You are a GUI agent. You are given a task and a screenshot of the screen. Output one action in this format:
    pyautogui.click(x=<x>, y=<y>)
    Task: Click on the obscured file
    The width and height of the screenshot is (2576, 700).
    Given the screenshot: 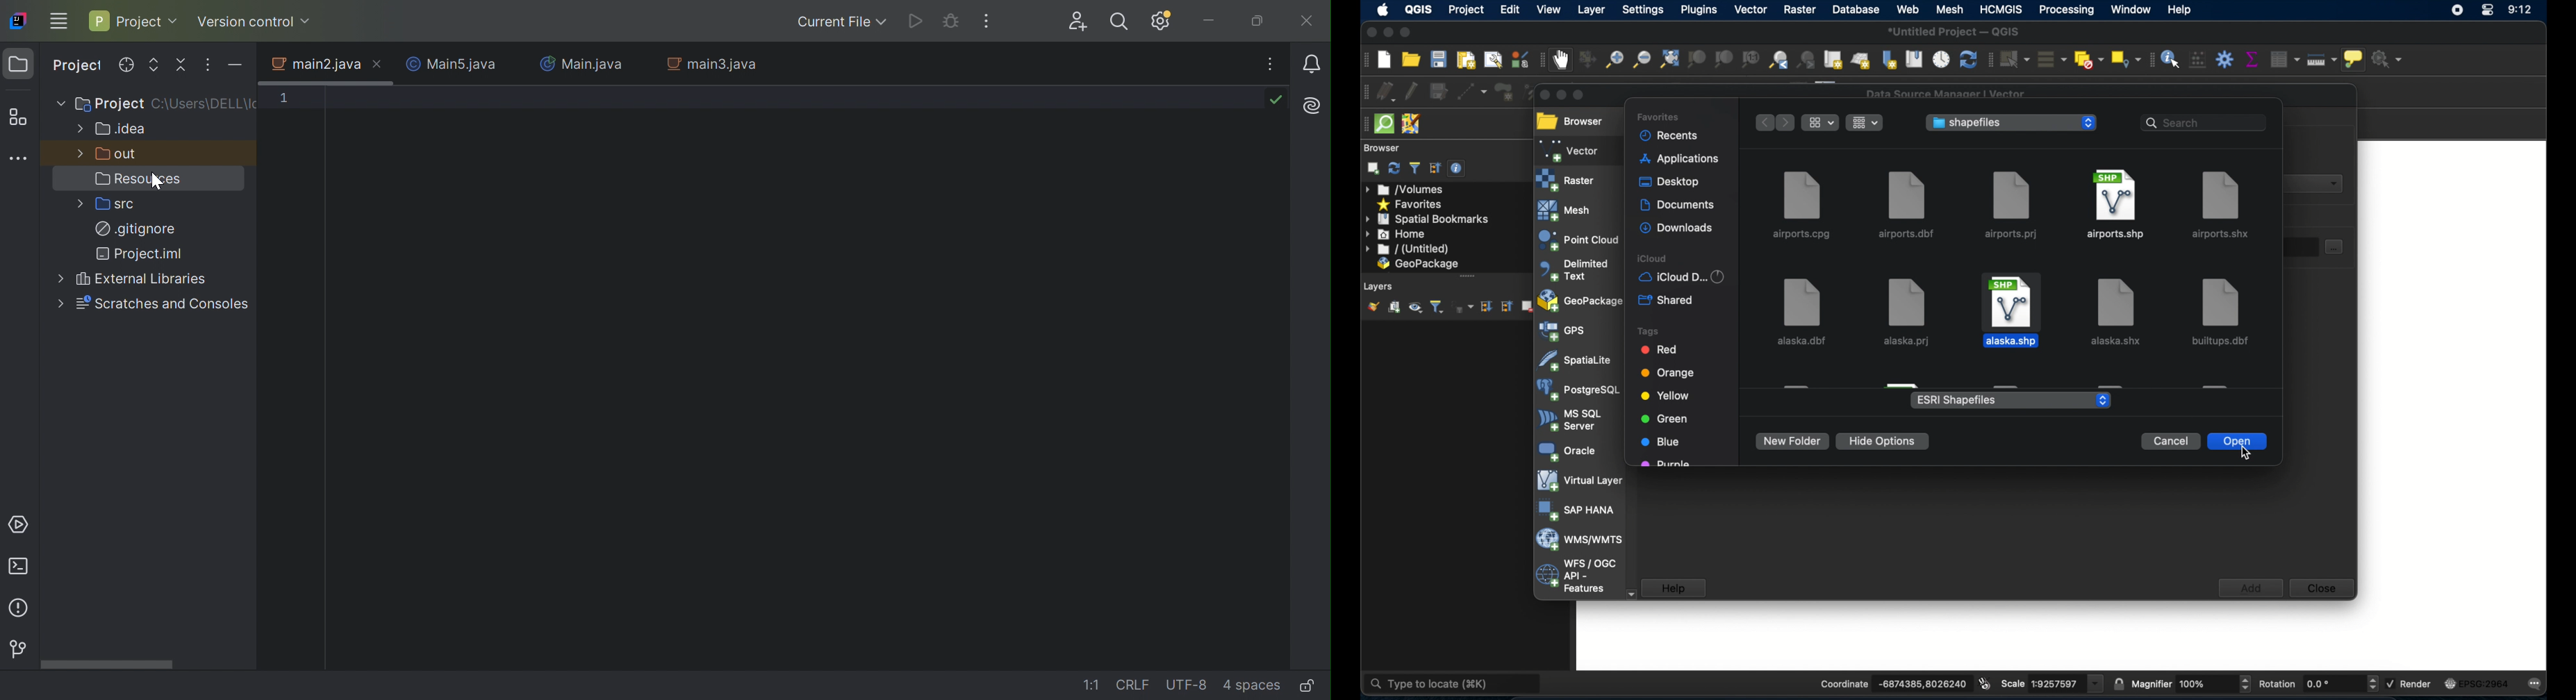 What is the action you would take?
    pyautogui.click(x=2005, y=387)
    